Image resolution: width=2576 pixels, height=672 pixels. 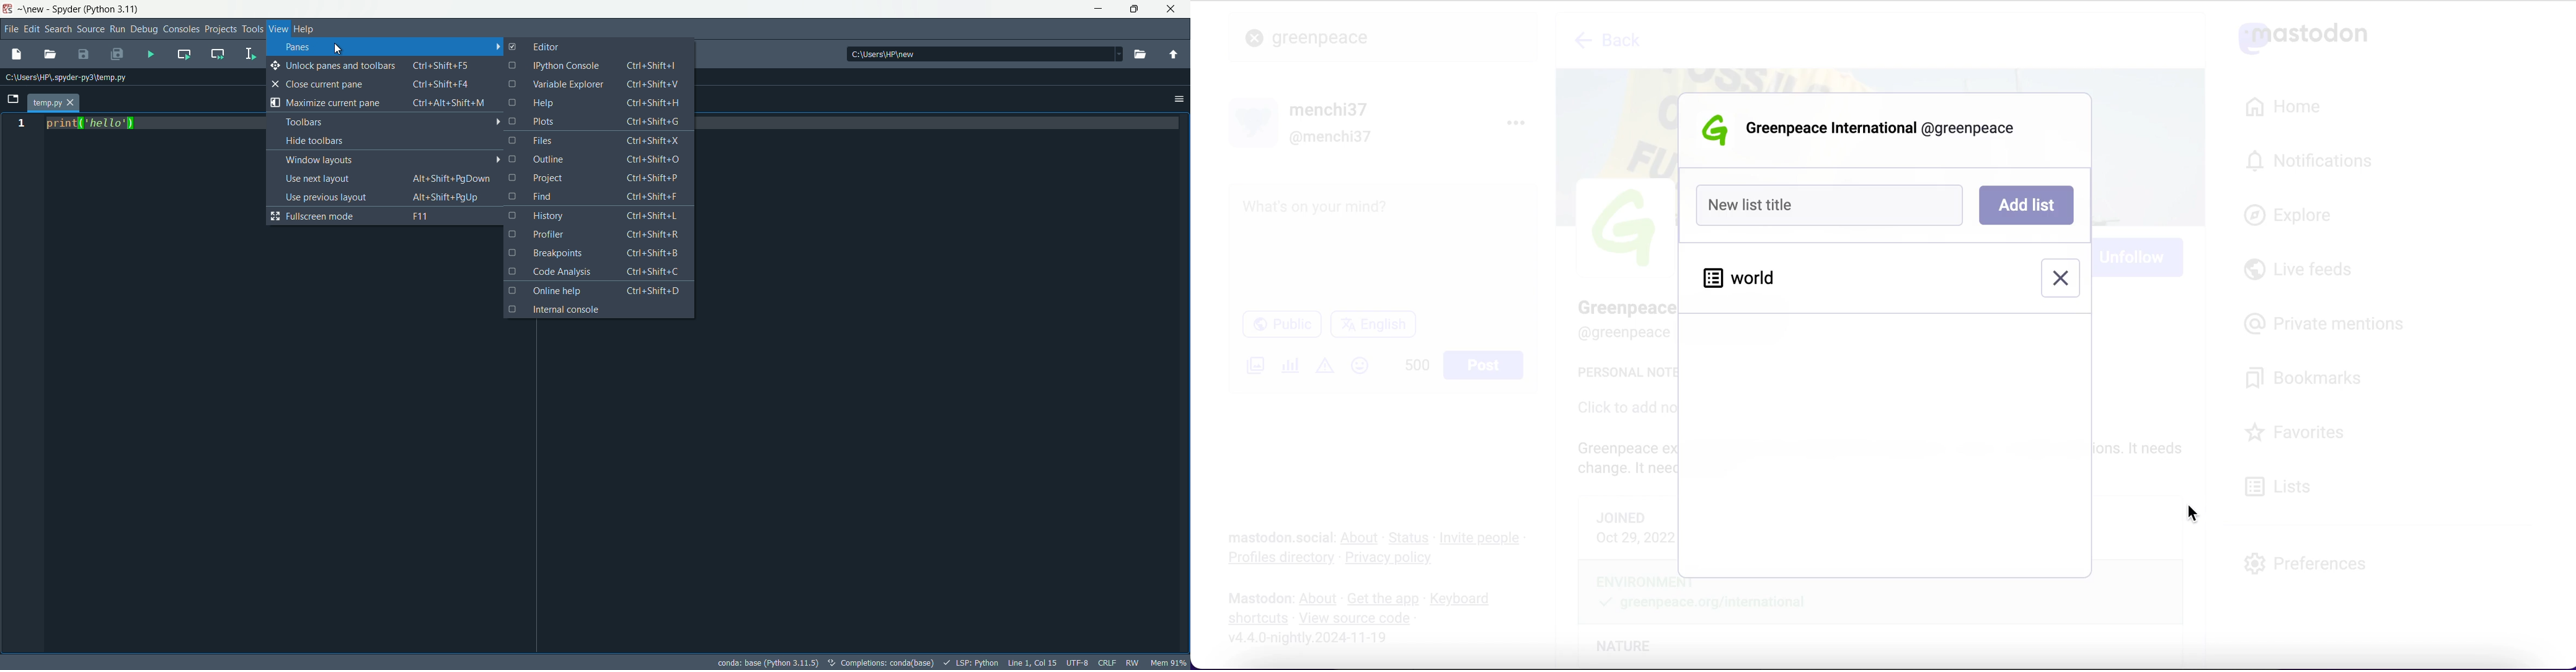 What do you see at coordinates (598, 252) in the screenshot?
I see `breakpoints` at bounding box center [598, 252].